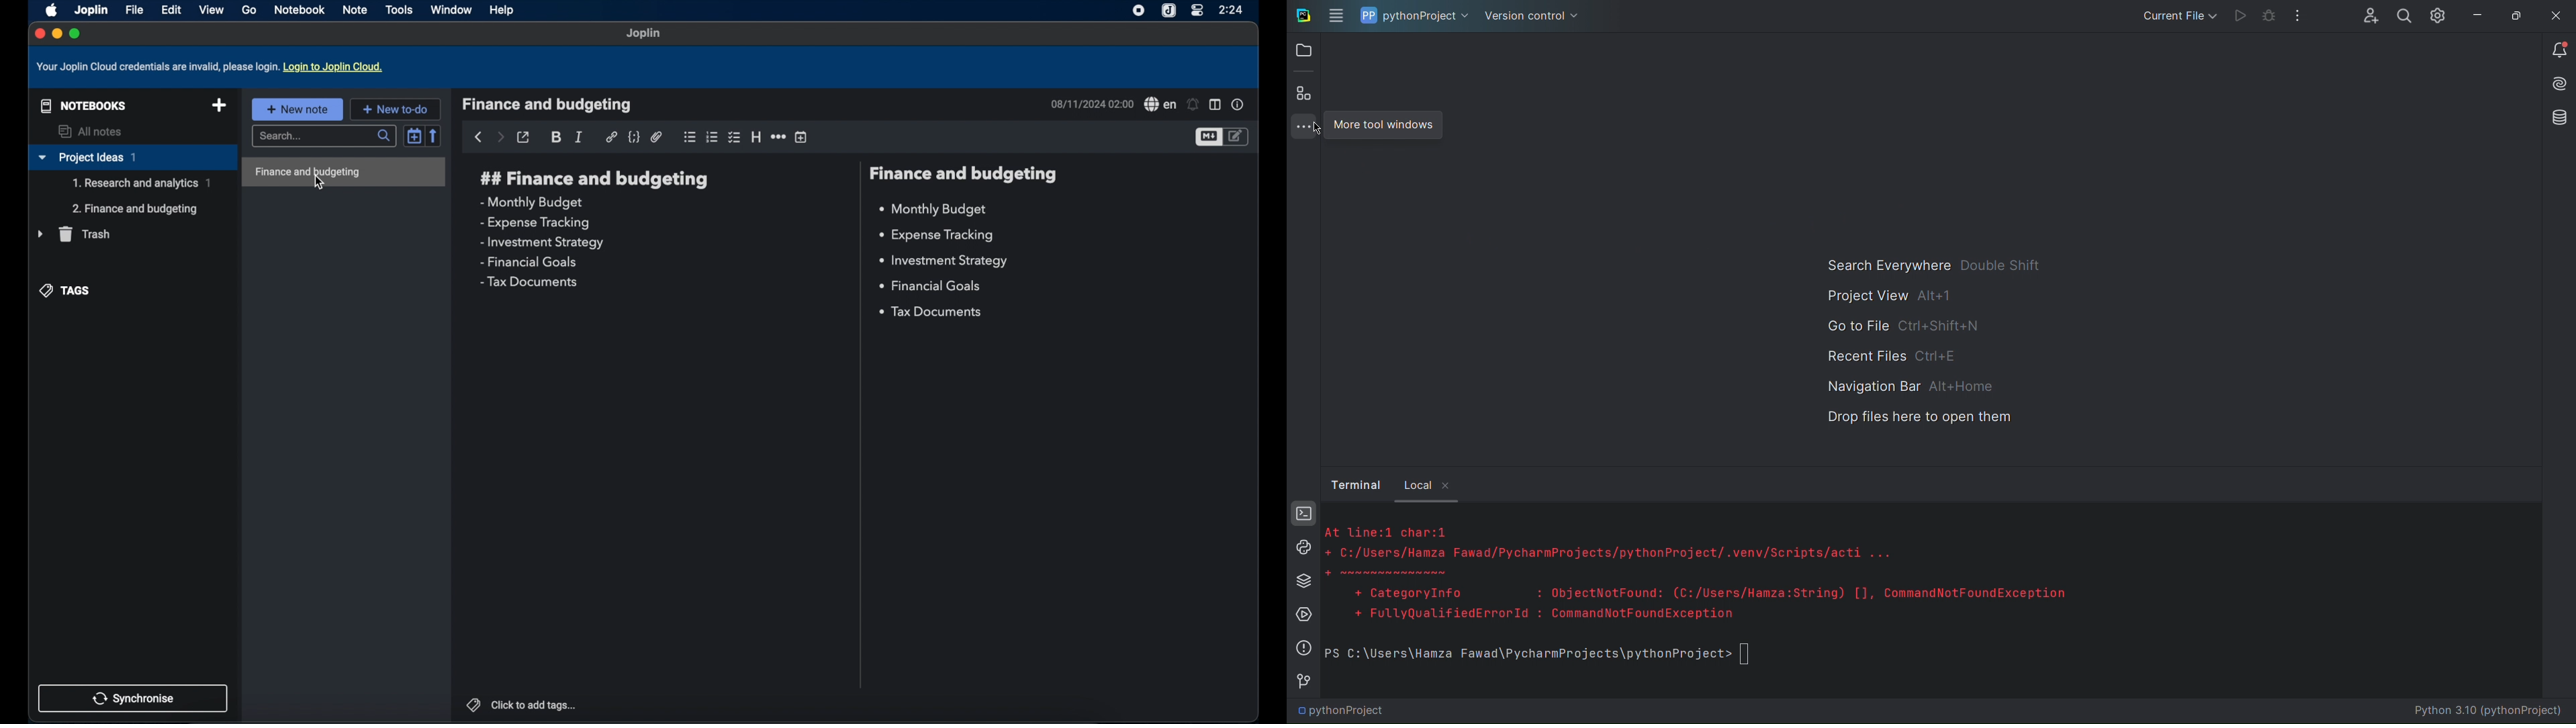  What do you see at coordinates (326, 137) in the screenshot?
I see `search bar` at bounding box center [326, 137].